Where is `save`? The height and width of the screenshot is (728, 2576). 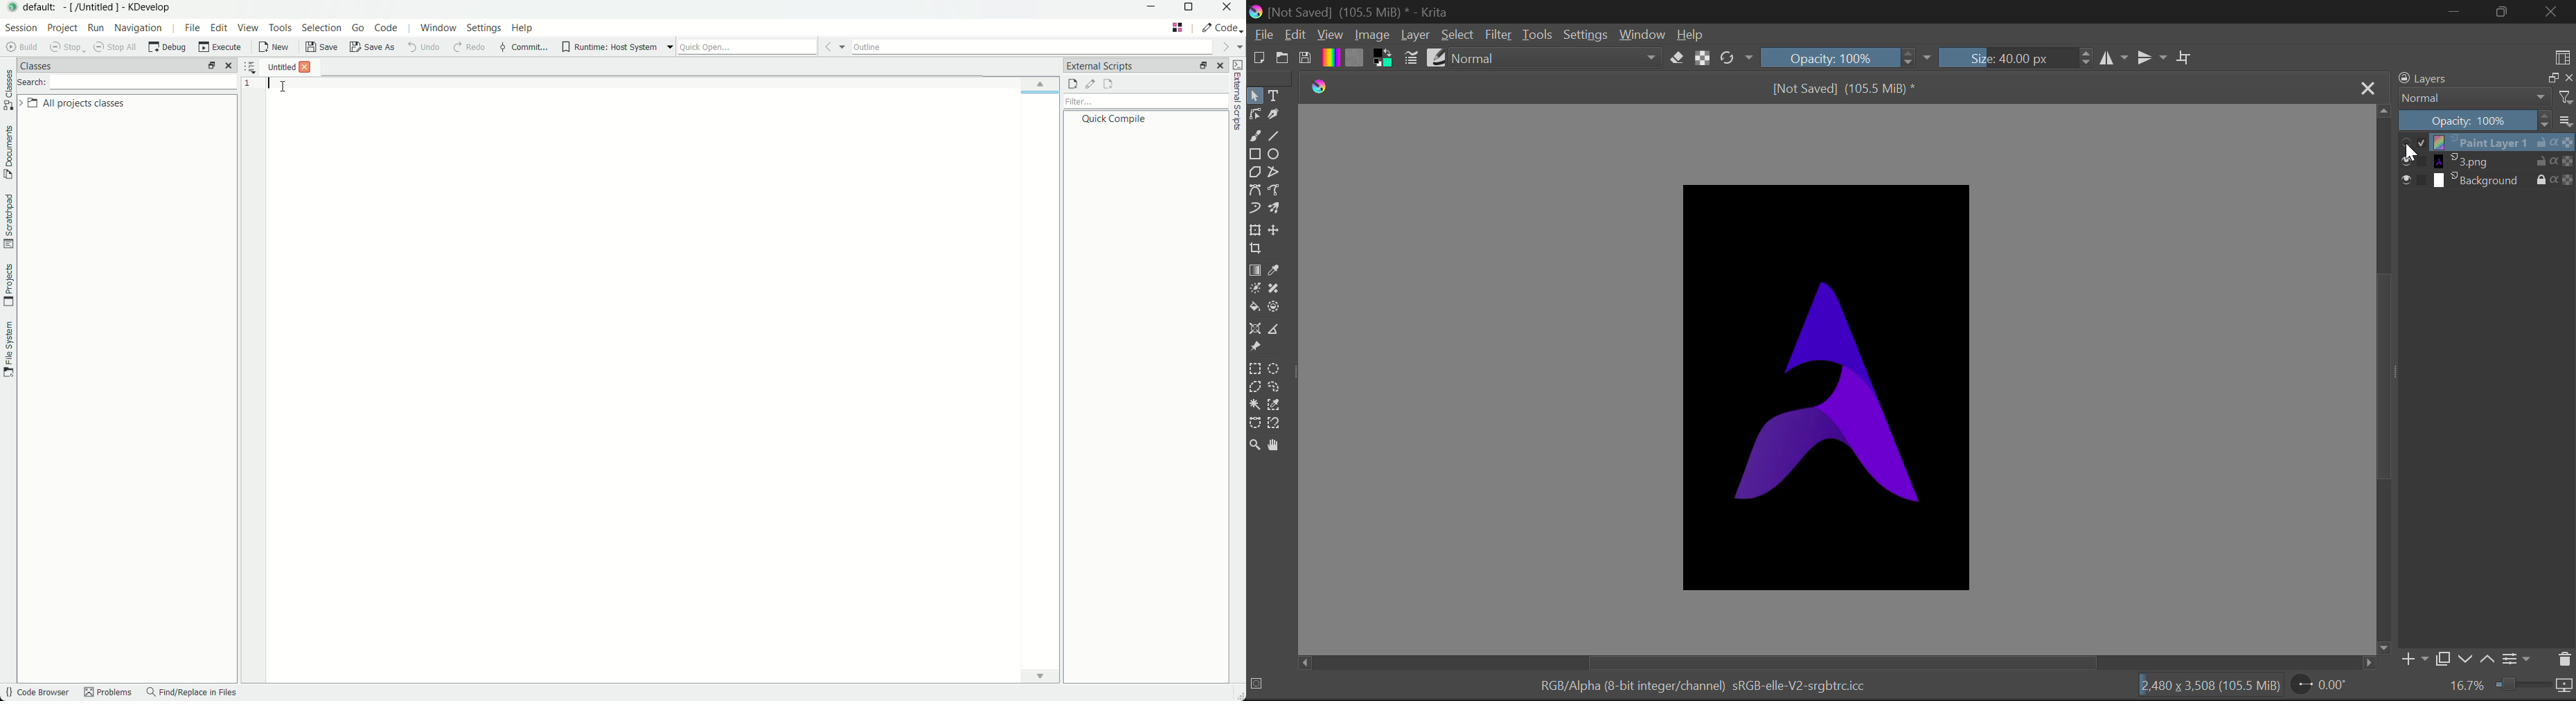 save is located at coordinates (322, 49).